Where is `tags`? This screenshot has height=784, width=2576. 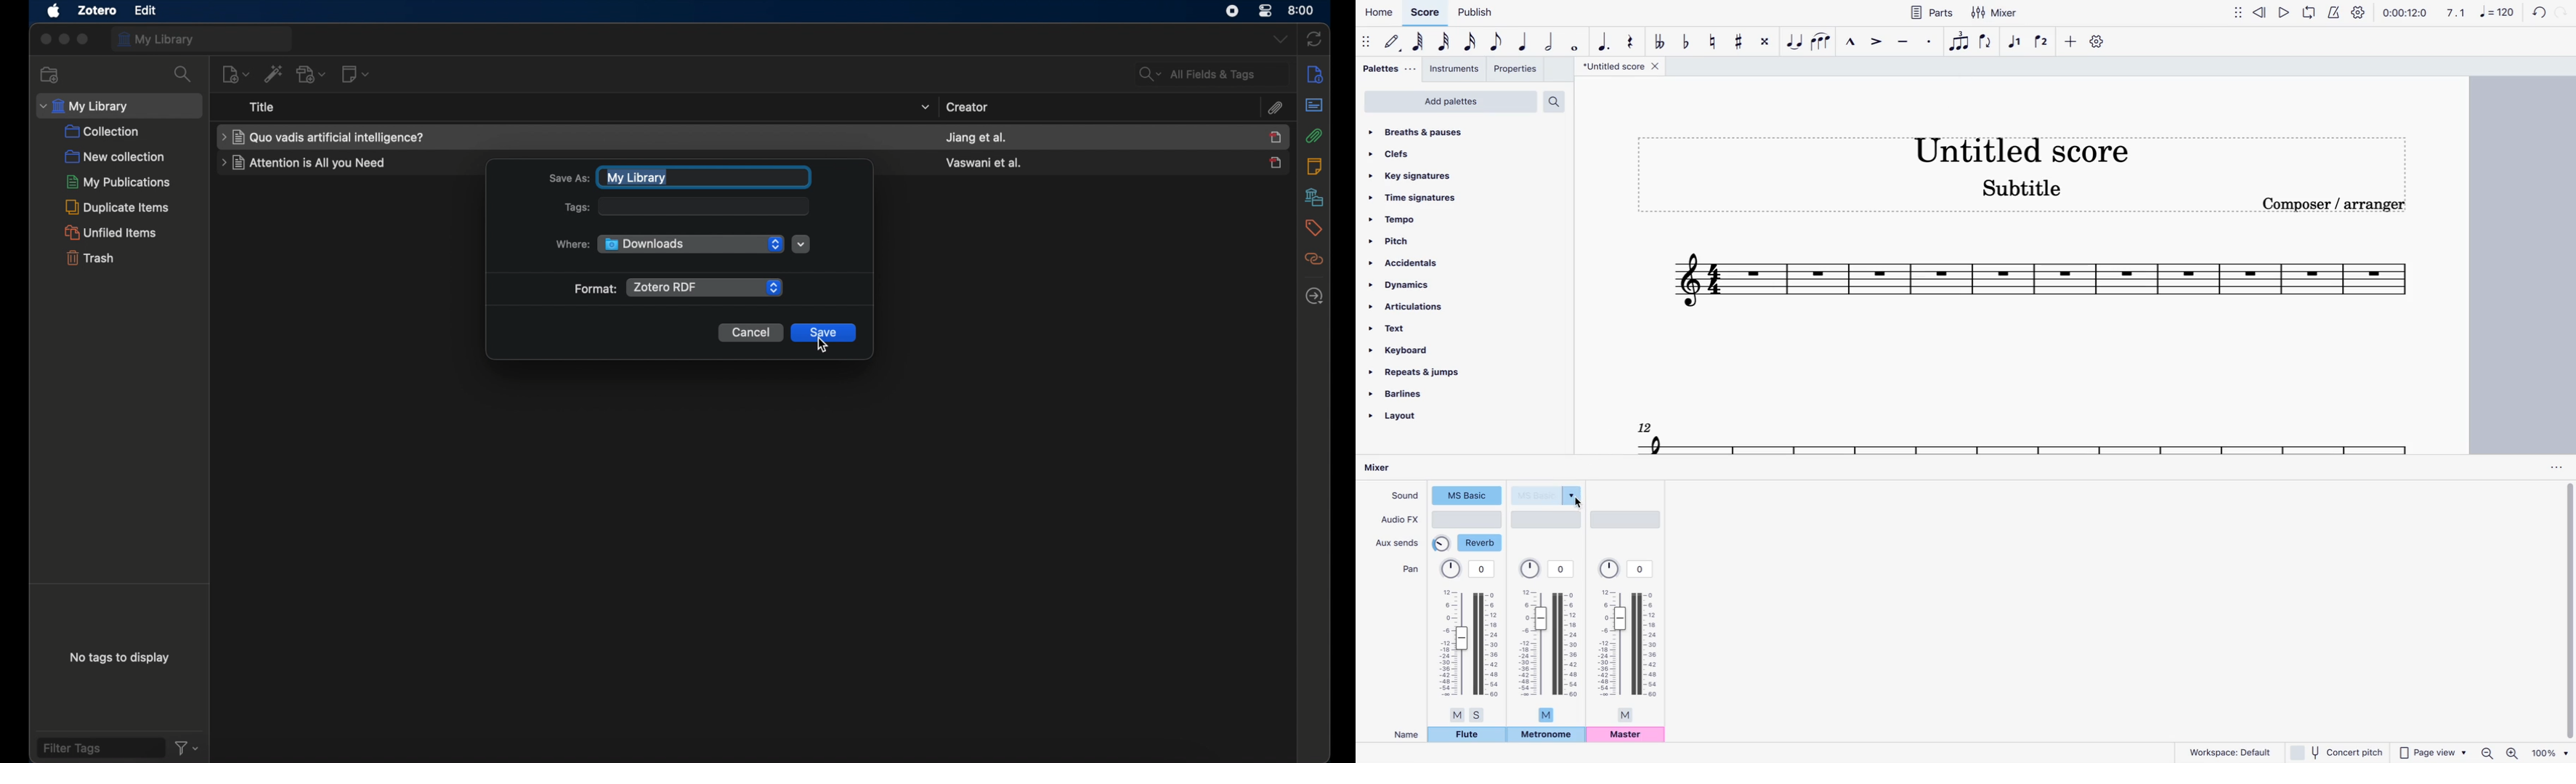 tags is located at coordinates (1313, 228).